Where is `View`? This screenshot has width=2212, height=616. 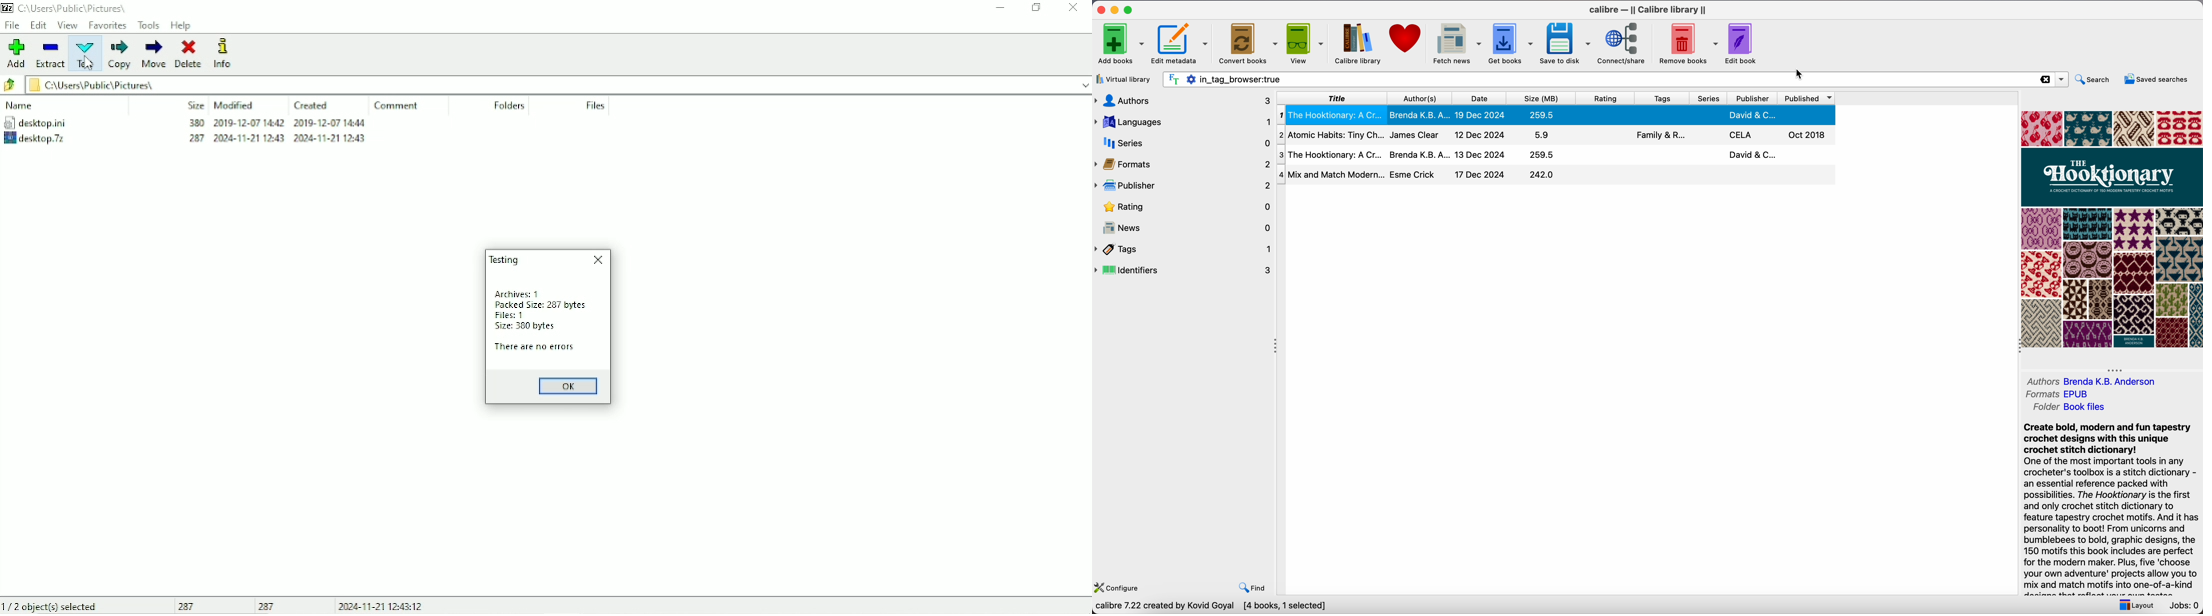 View is located at coordinates (67, 25).